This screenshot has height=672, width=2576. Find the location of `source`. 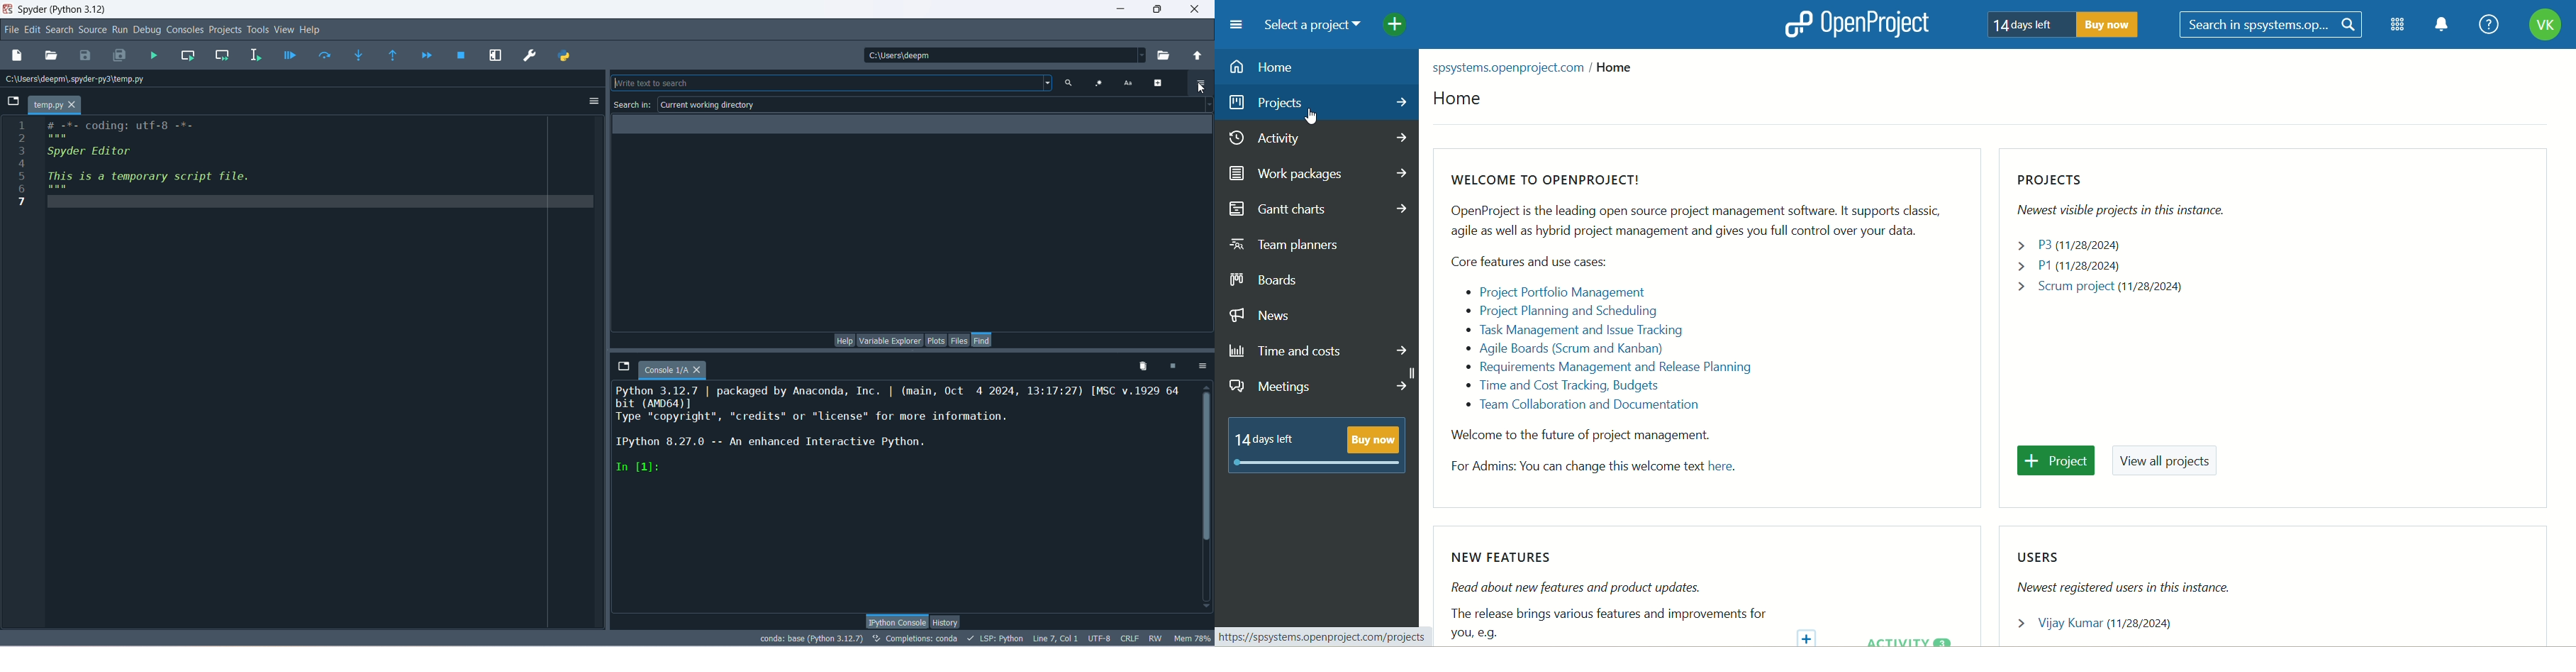

source is located at coordinates (94, 30).